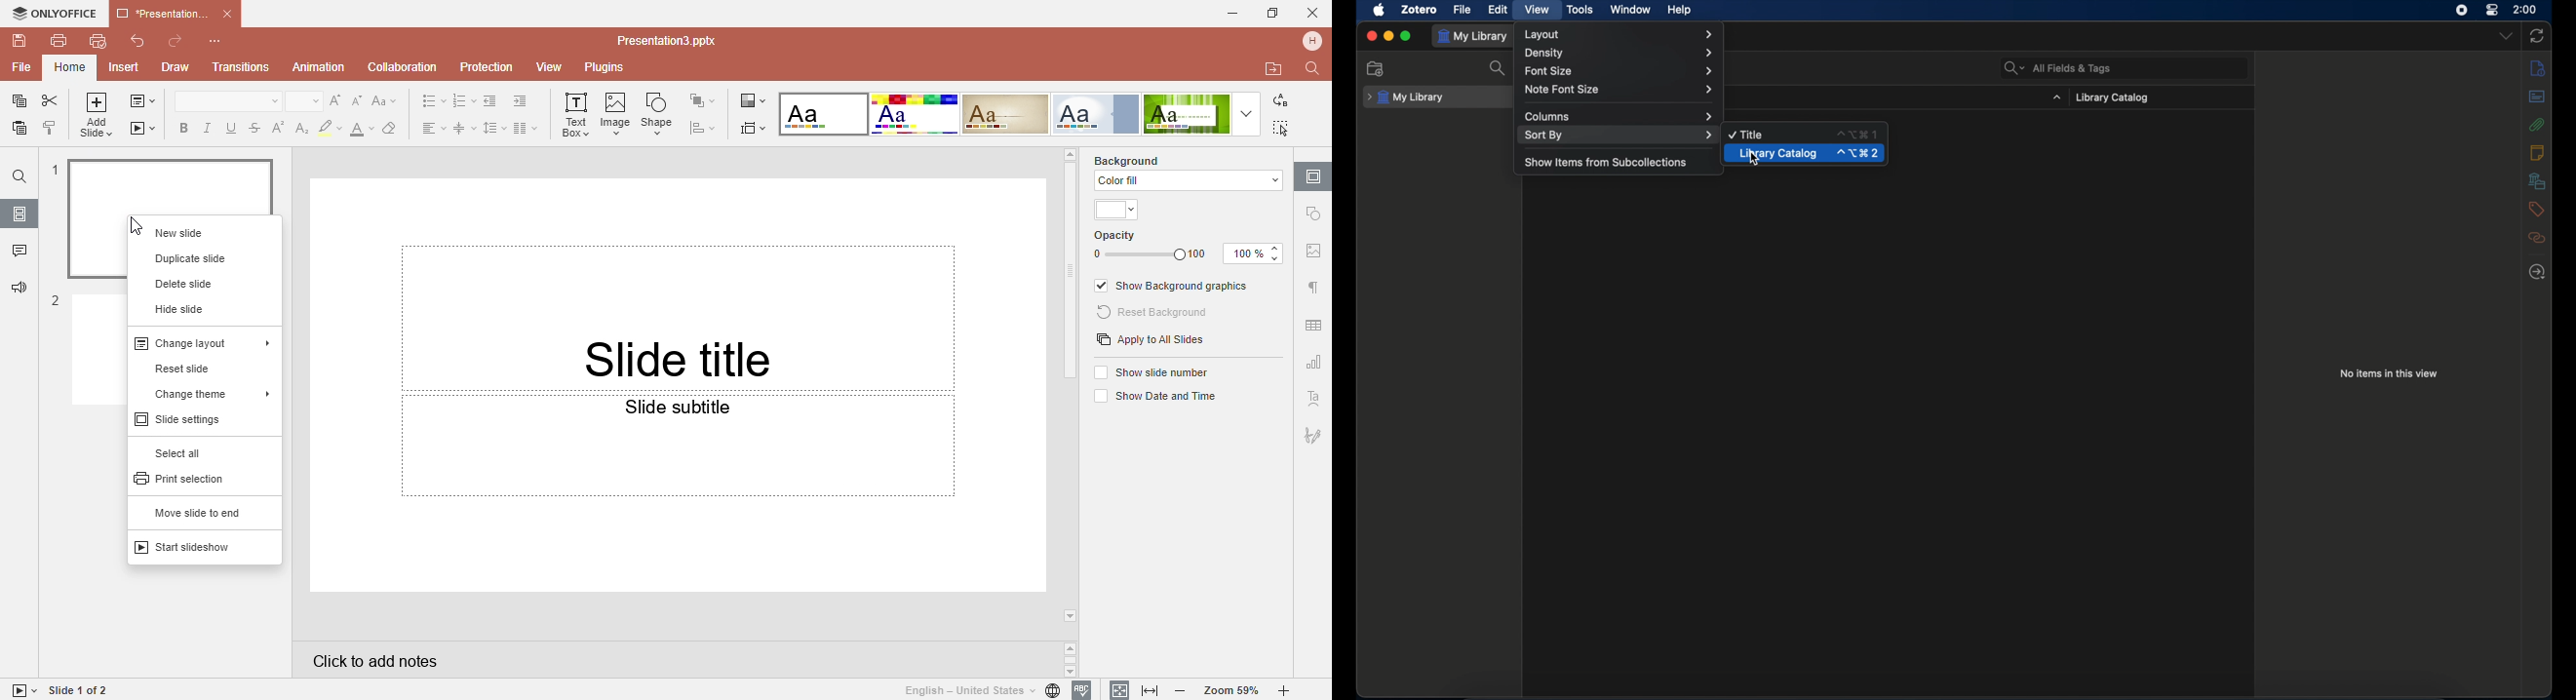 This screenshot has width=2576, height=700. I want to click on Select all, so click(187, 453).